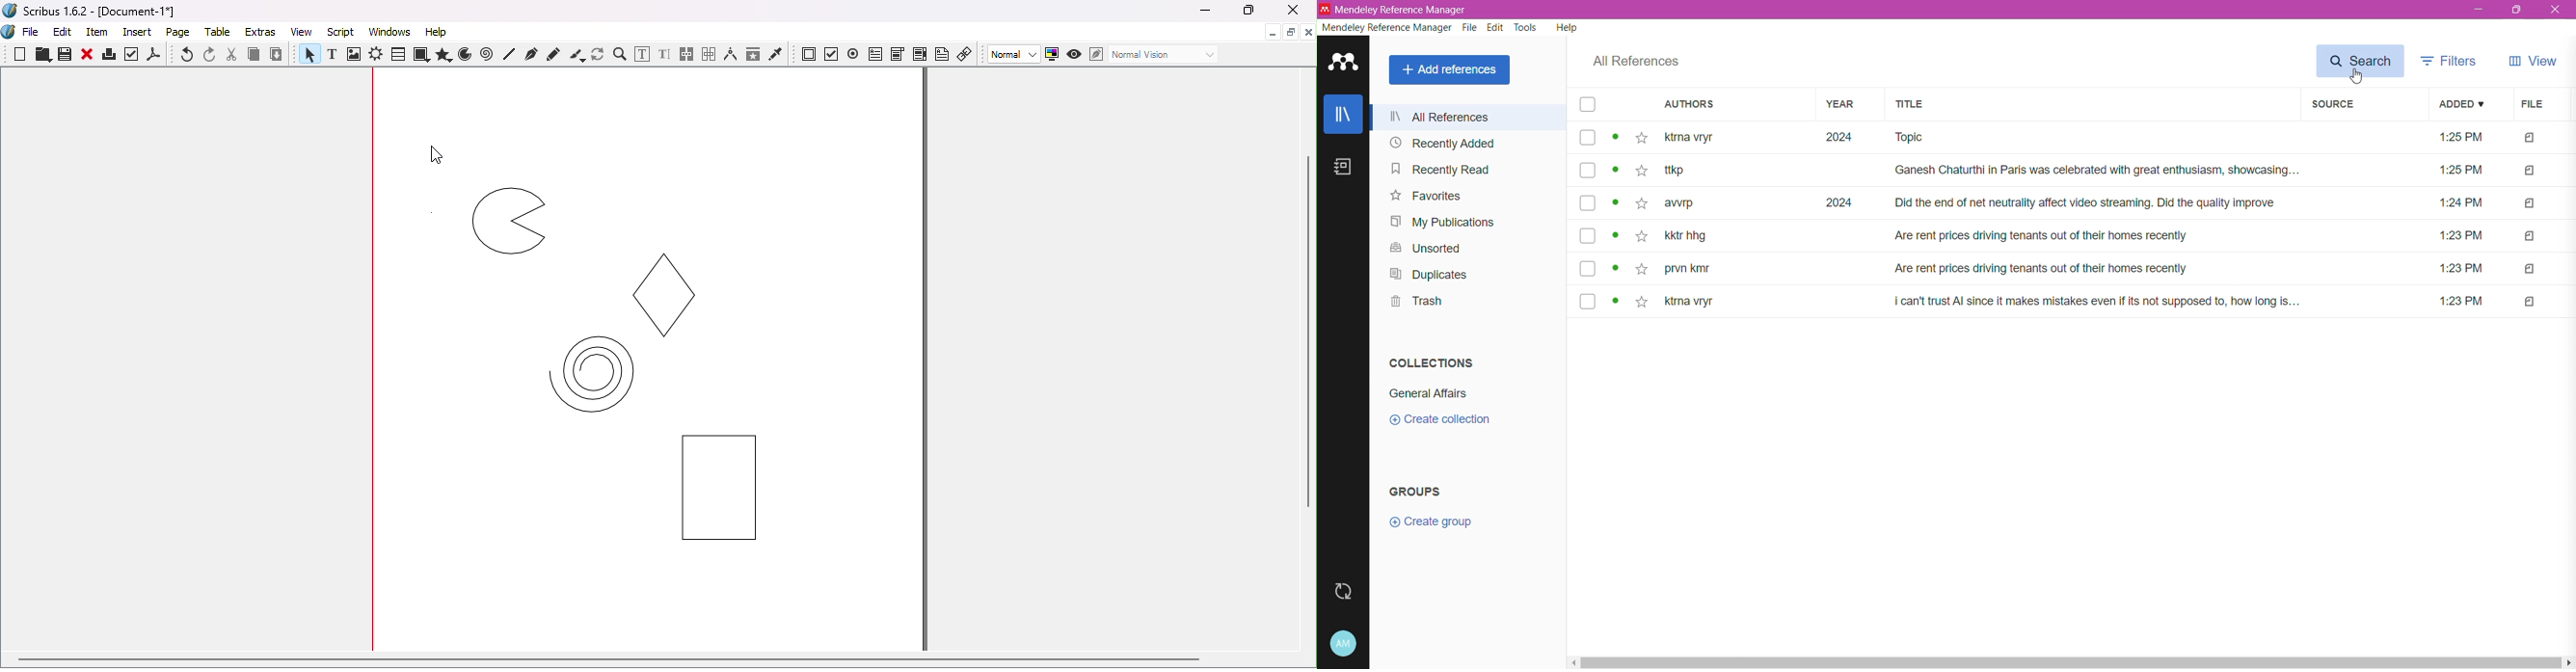 The height and width of the screenshot is (672, 2576). Describe the element at coordinates (1439, 169) in the screenshot. I see `Recently Read` at that location.